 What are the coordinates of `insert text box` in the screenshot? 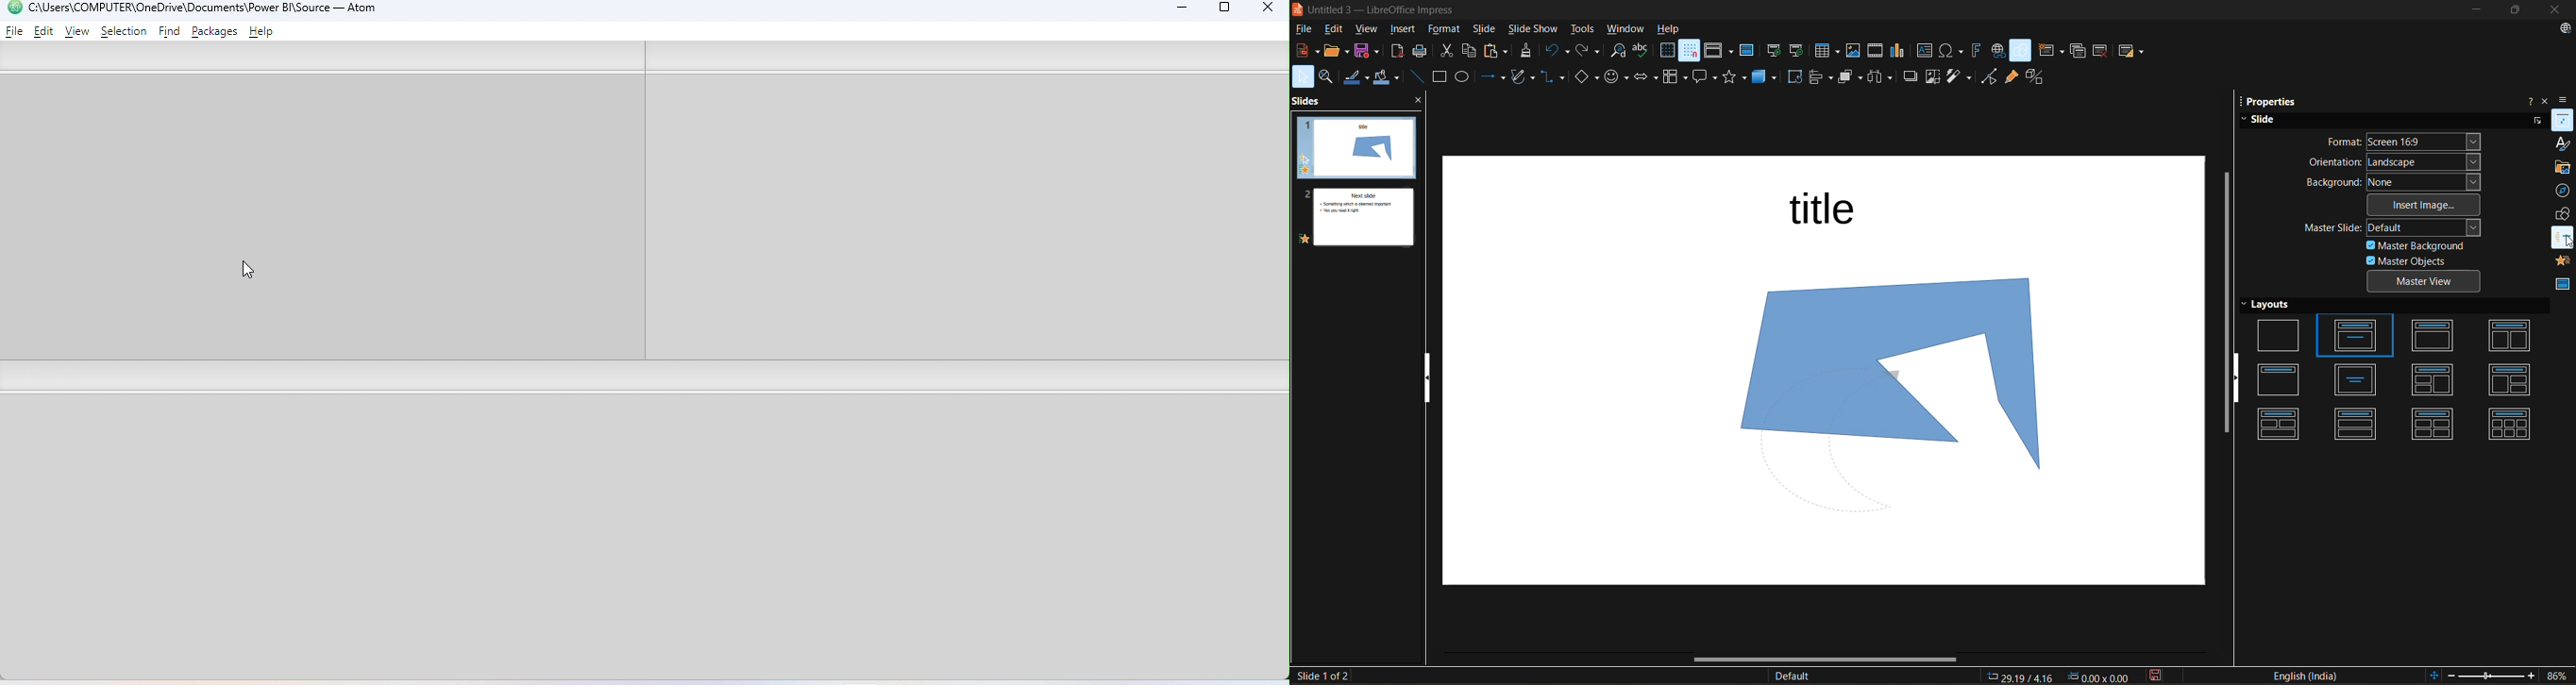 It's located at (1928, 52).